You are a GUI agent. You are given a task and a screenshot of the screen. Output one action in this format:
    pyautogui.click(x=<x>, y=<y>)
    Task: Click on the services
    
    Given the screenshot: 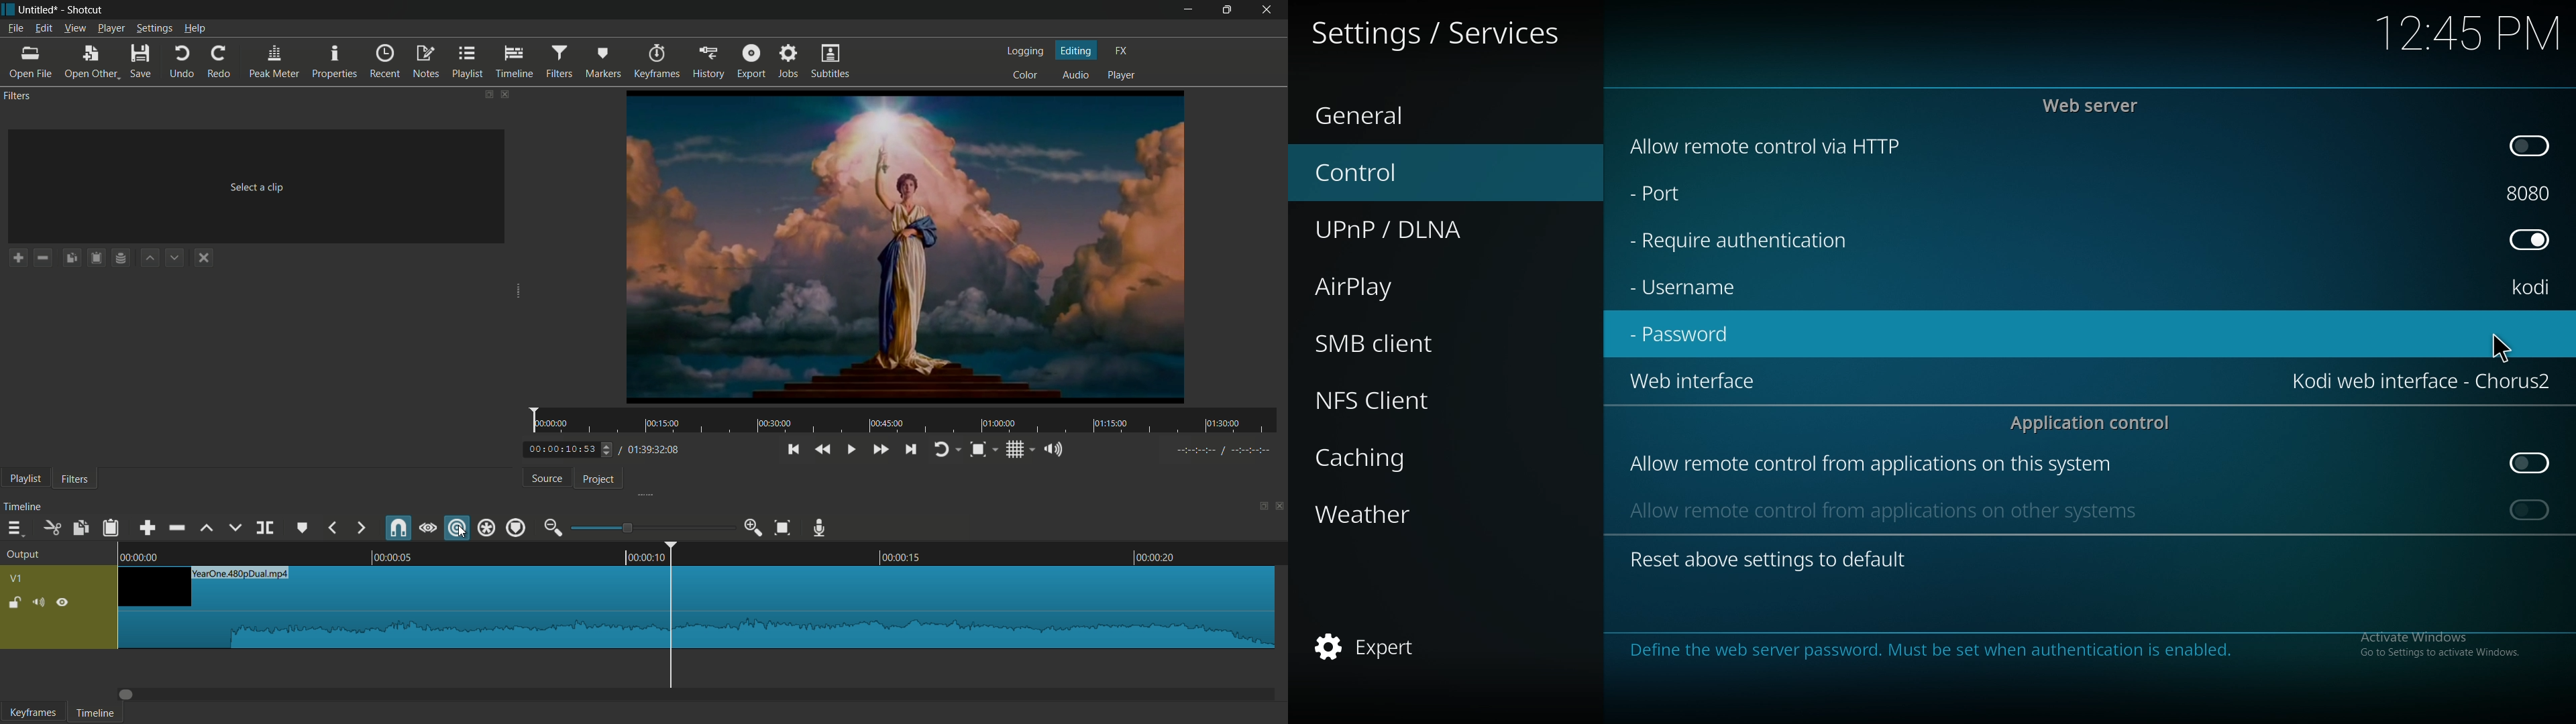 What is the action you would take?
    pyautogui.click(x=1442, y=32)
    